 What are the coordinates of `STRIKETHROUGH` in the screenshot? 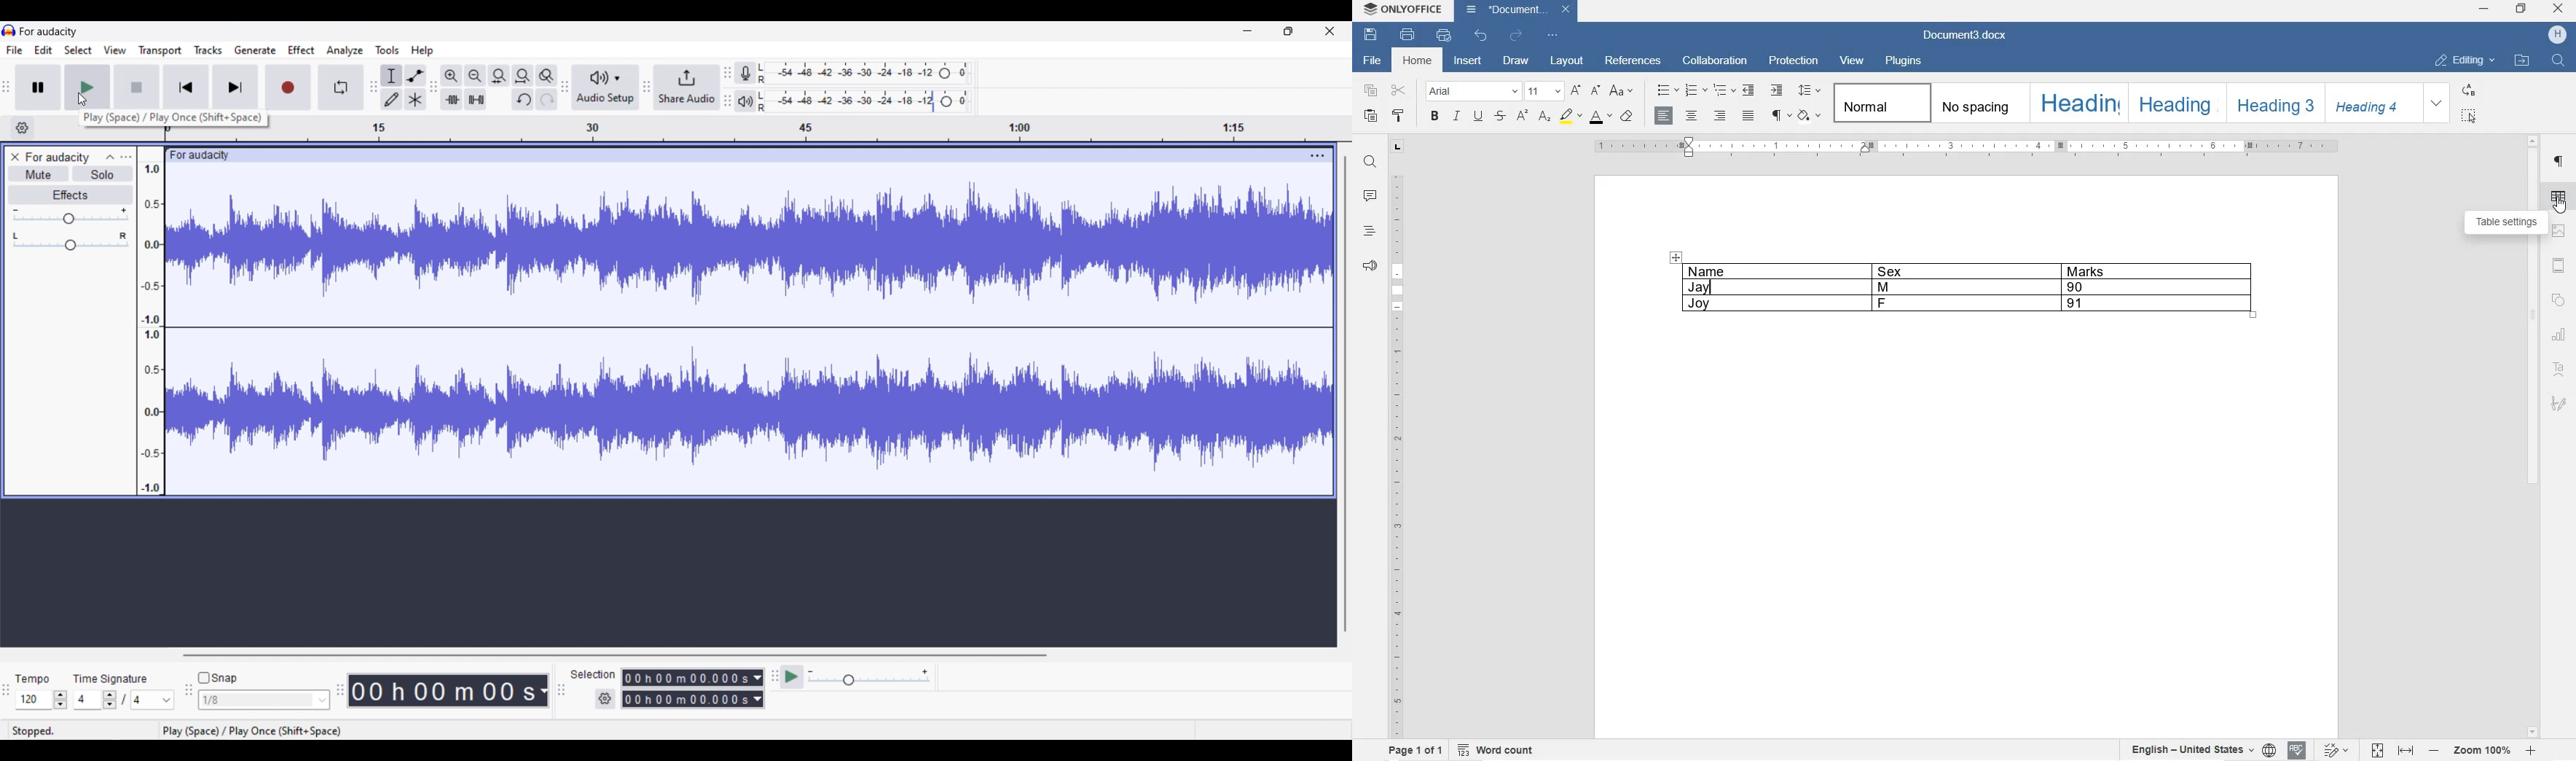 It's located at (1499, 117).